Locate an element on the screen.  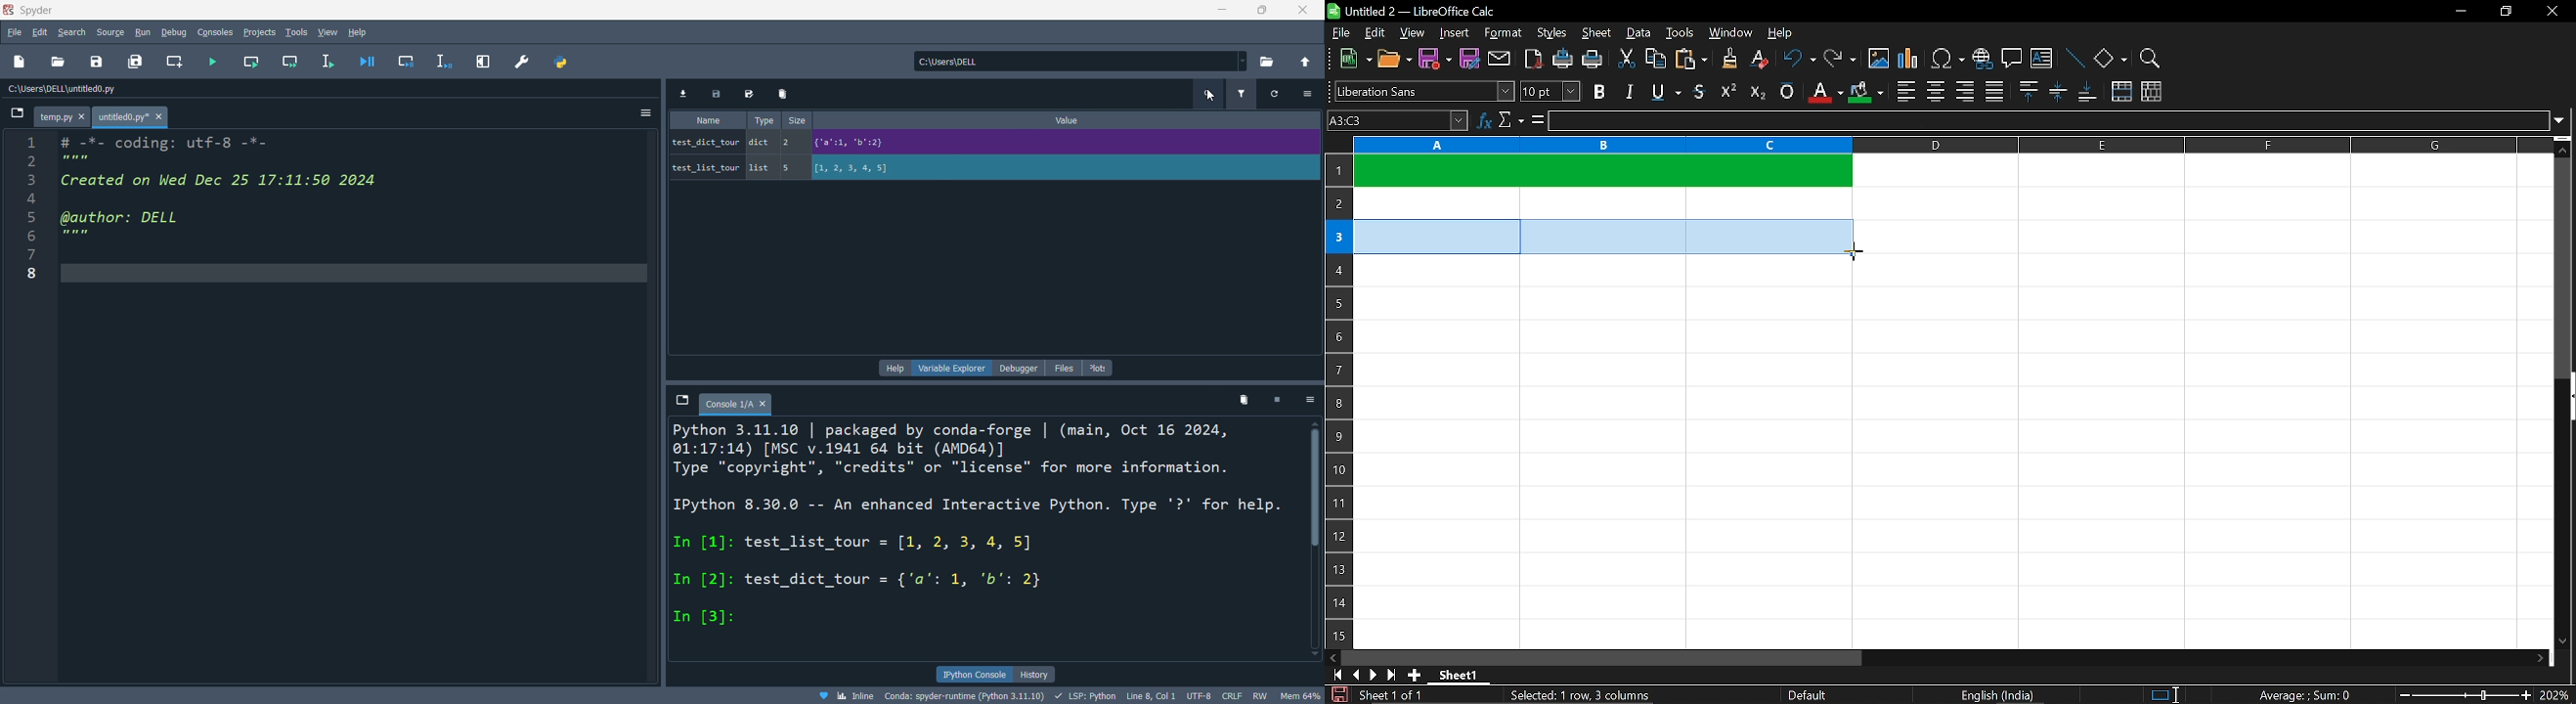
redo is located at coordinates (1841, 60).